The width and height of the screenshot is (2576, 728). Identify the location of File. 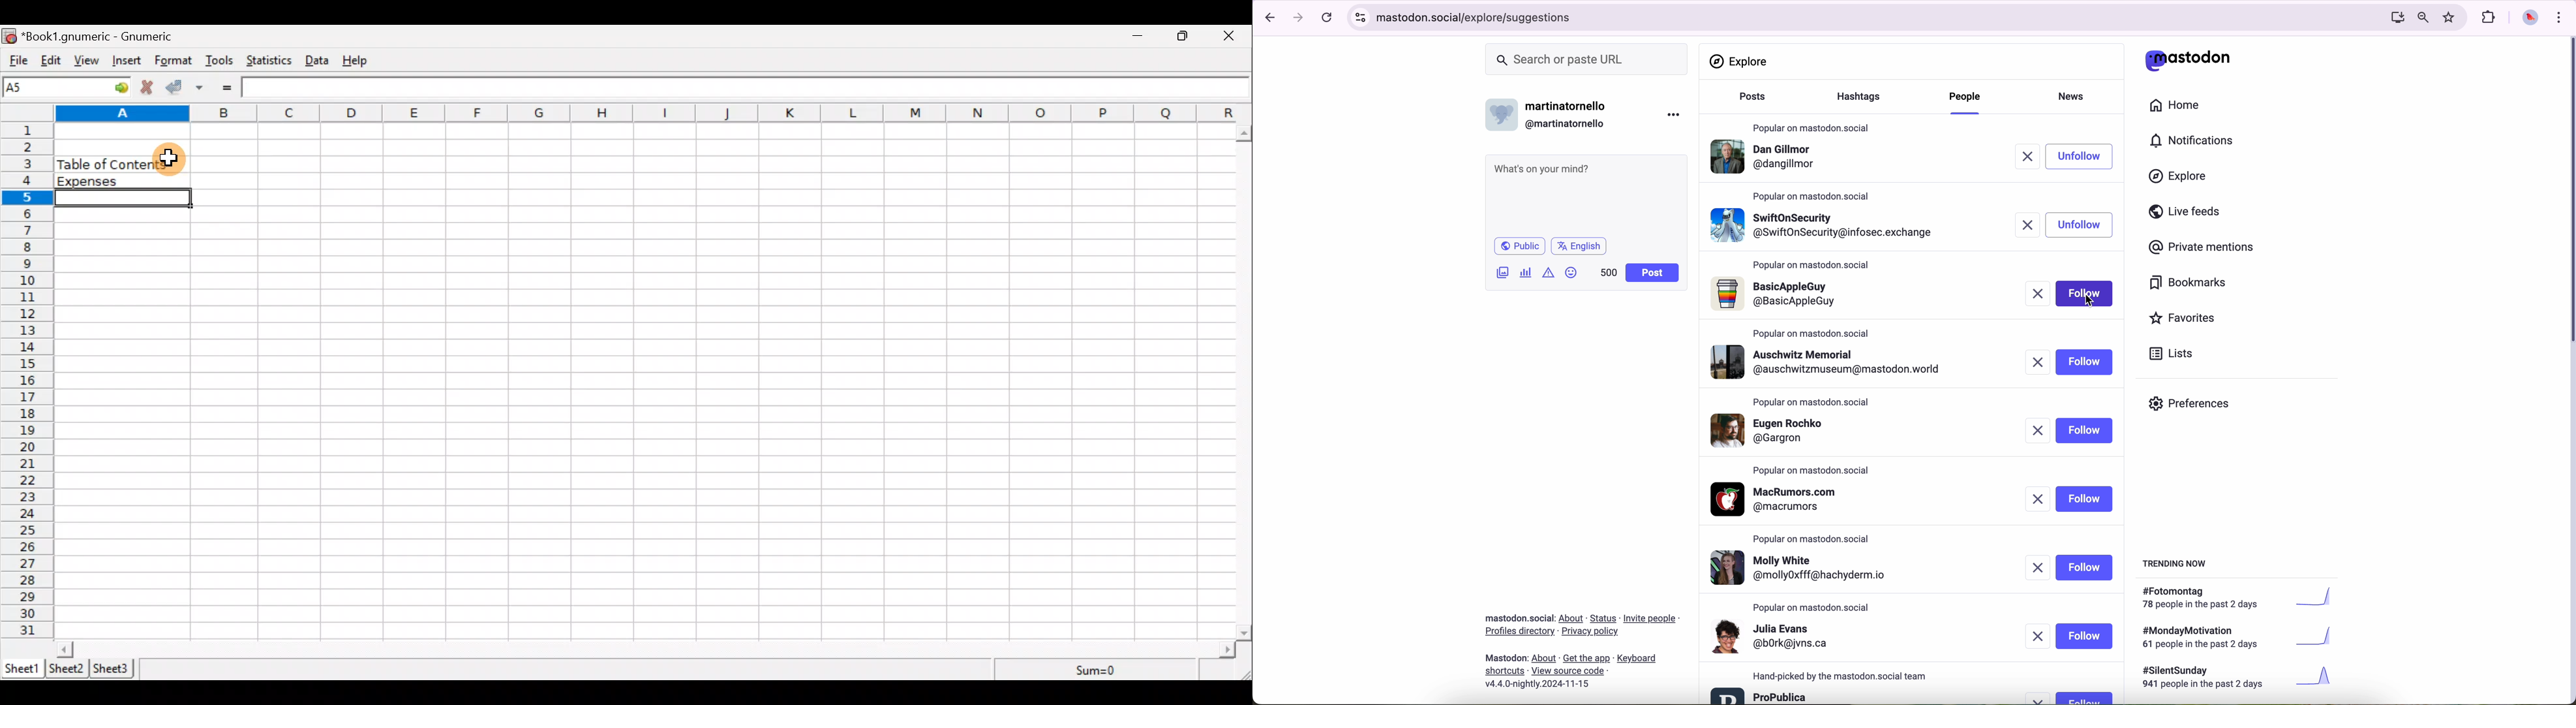
(16, 61).